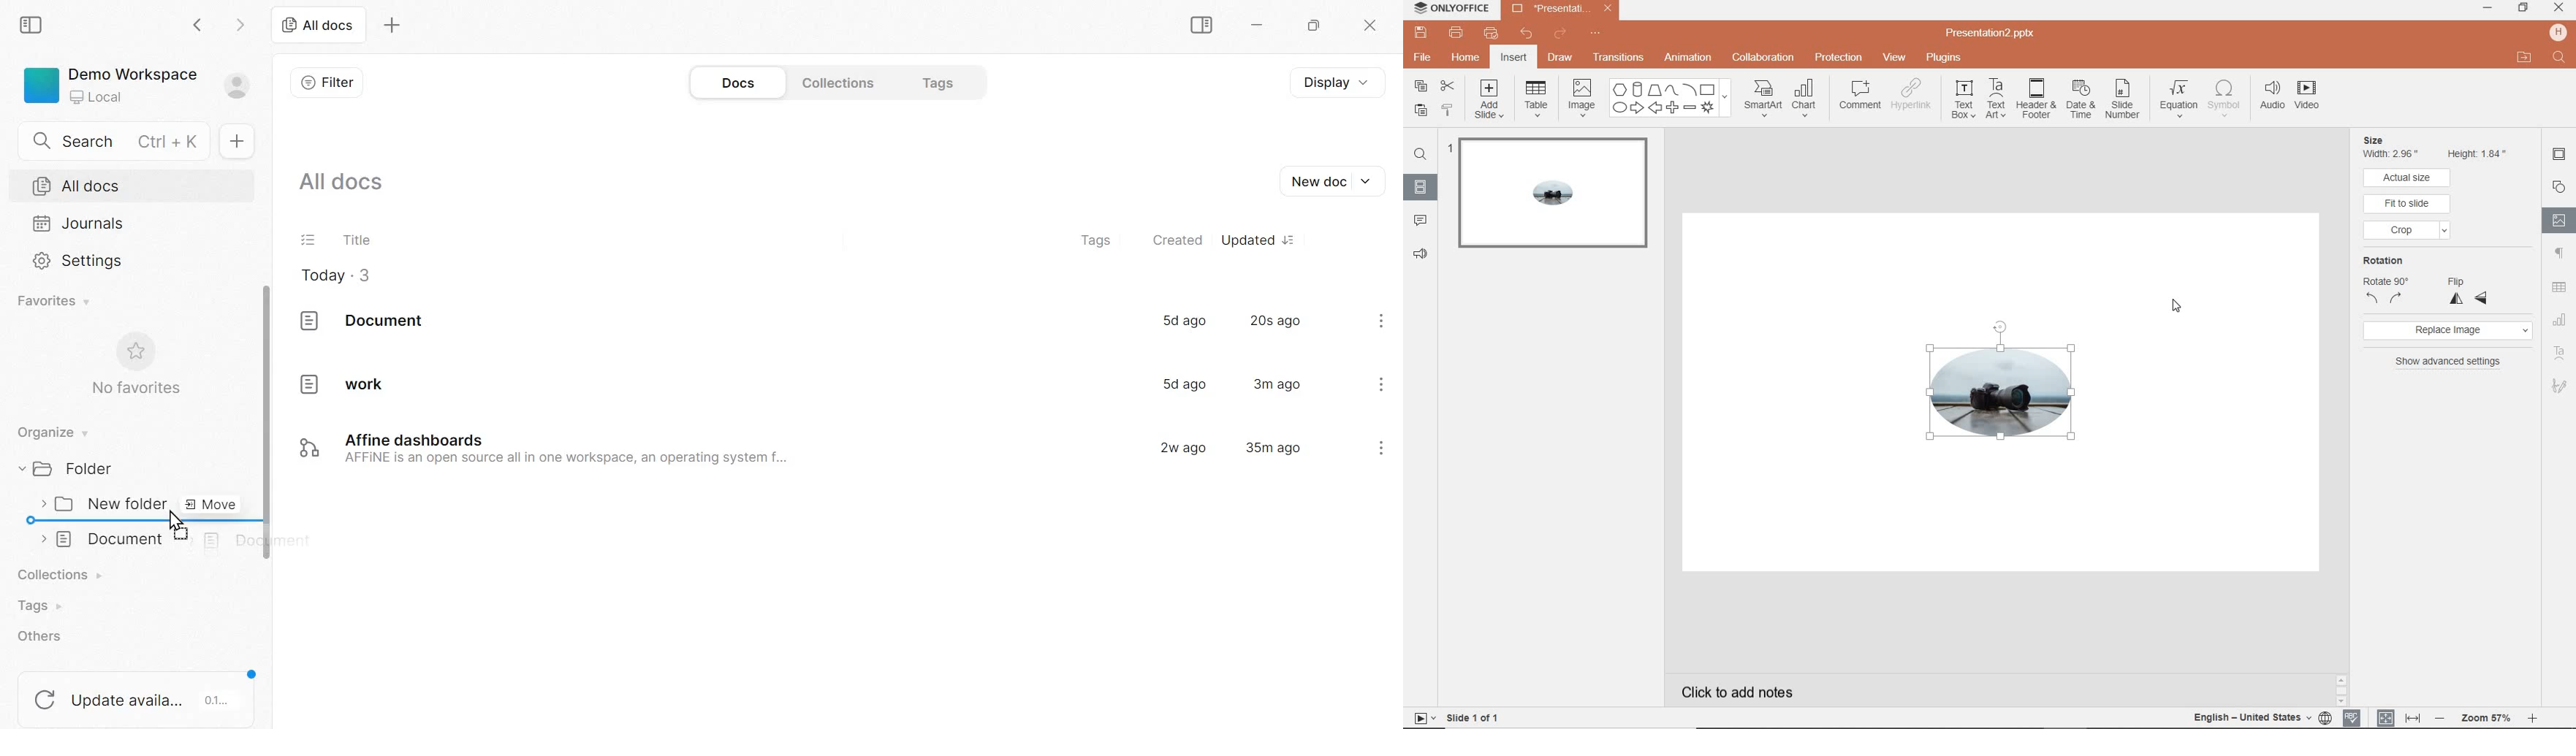 This screenshot has width=2576, height=756. What do you see at coordinates (208, 505) in the screenshot?
I see `move` at bounding box center [208, 505].